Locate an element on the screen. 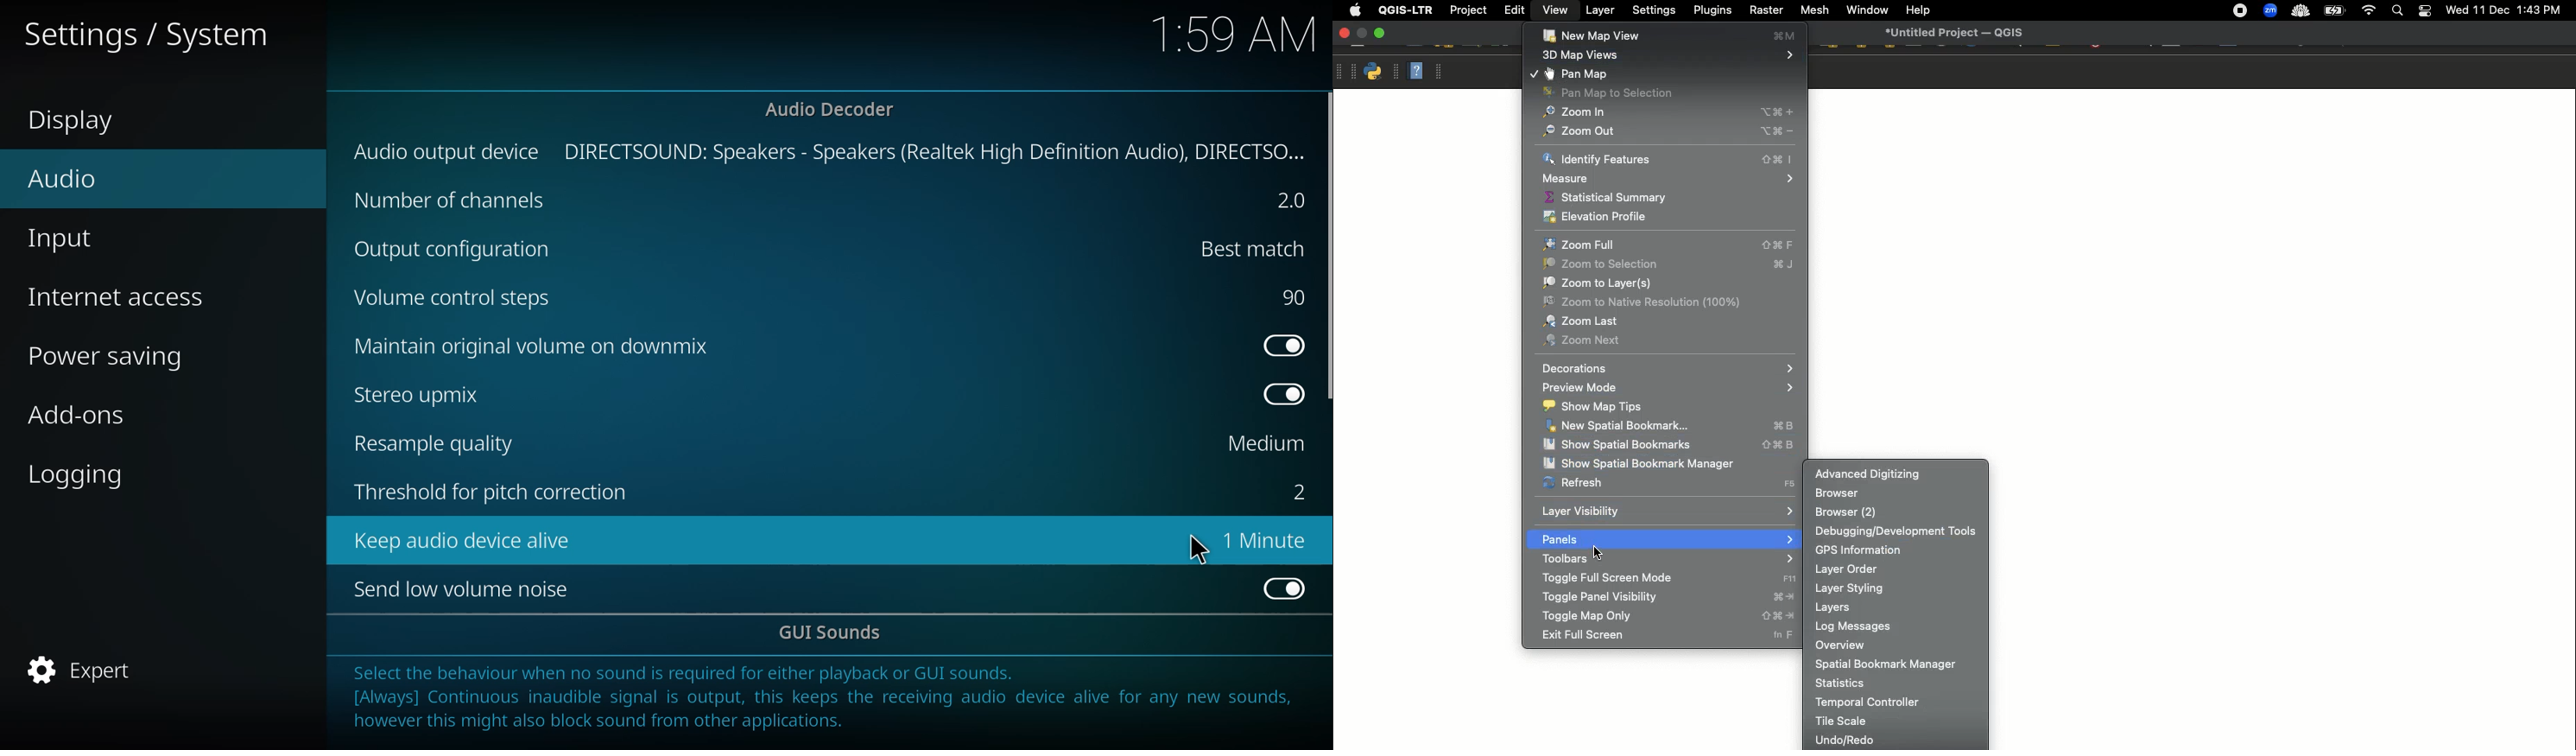 The width and height of the screenshot is (2576, 756). stereo upmix is located at coordinates (425, 394).